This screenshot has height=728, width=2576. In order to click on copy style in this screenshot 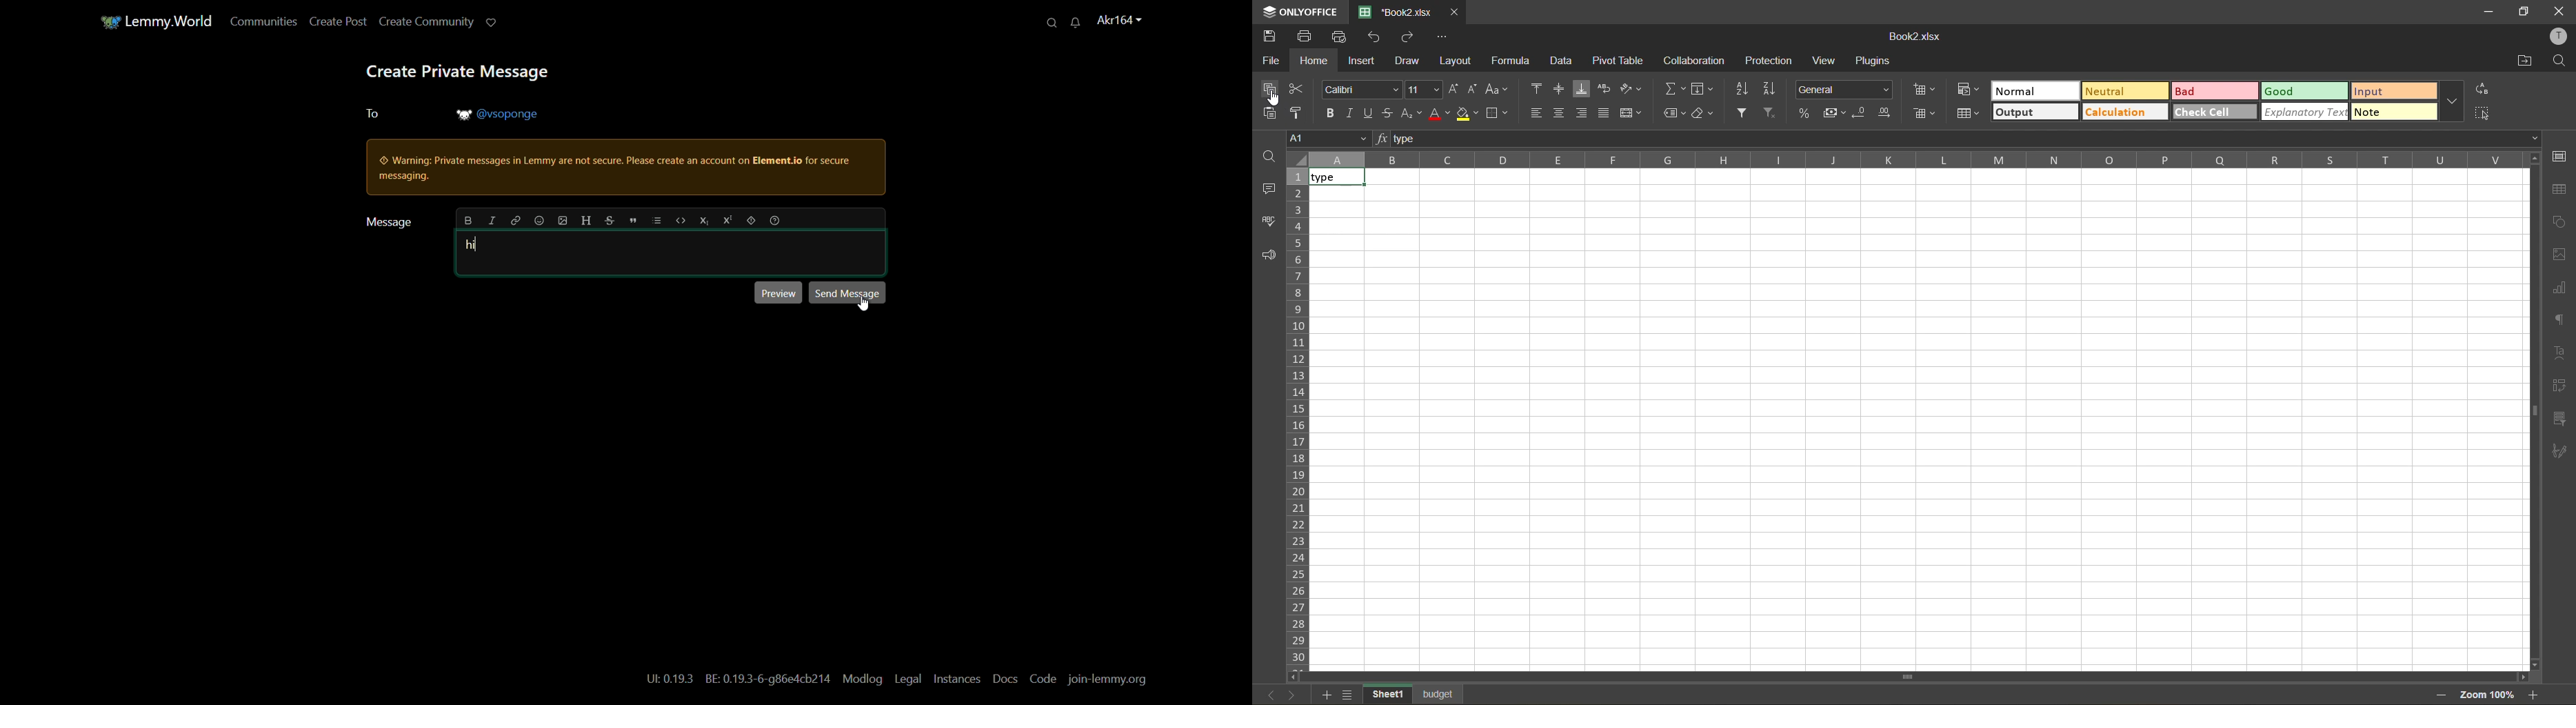, I will do `click(1298, 113)`.